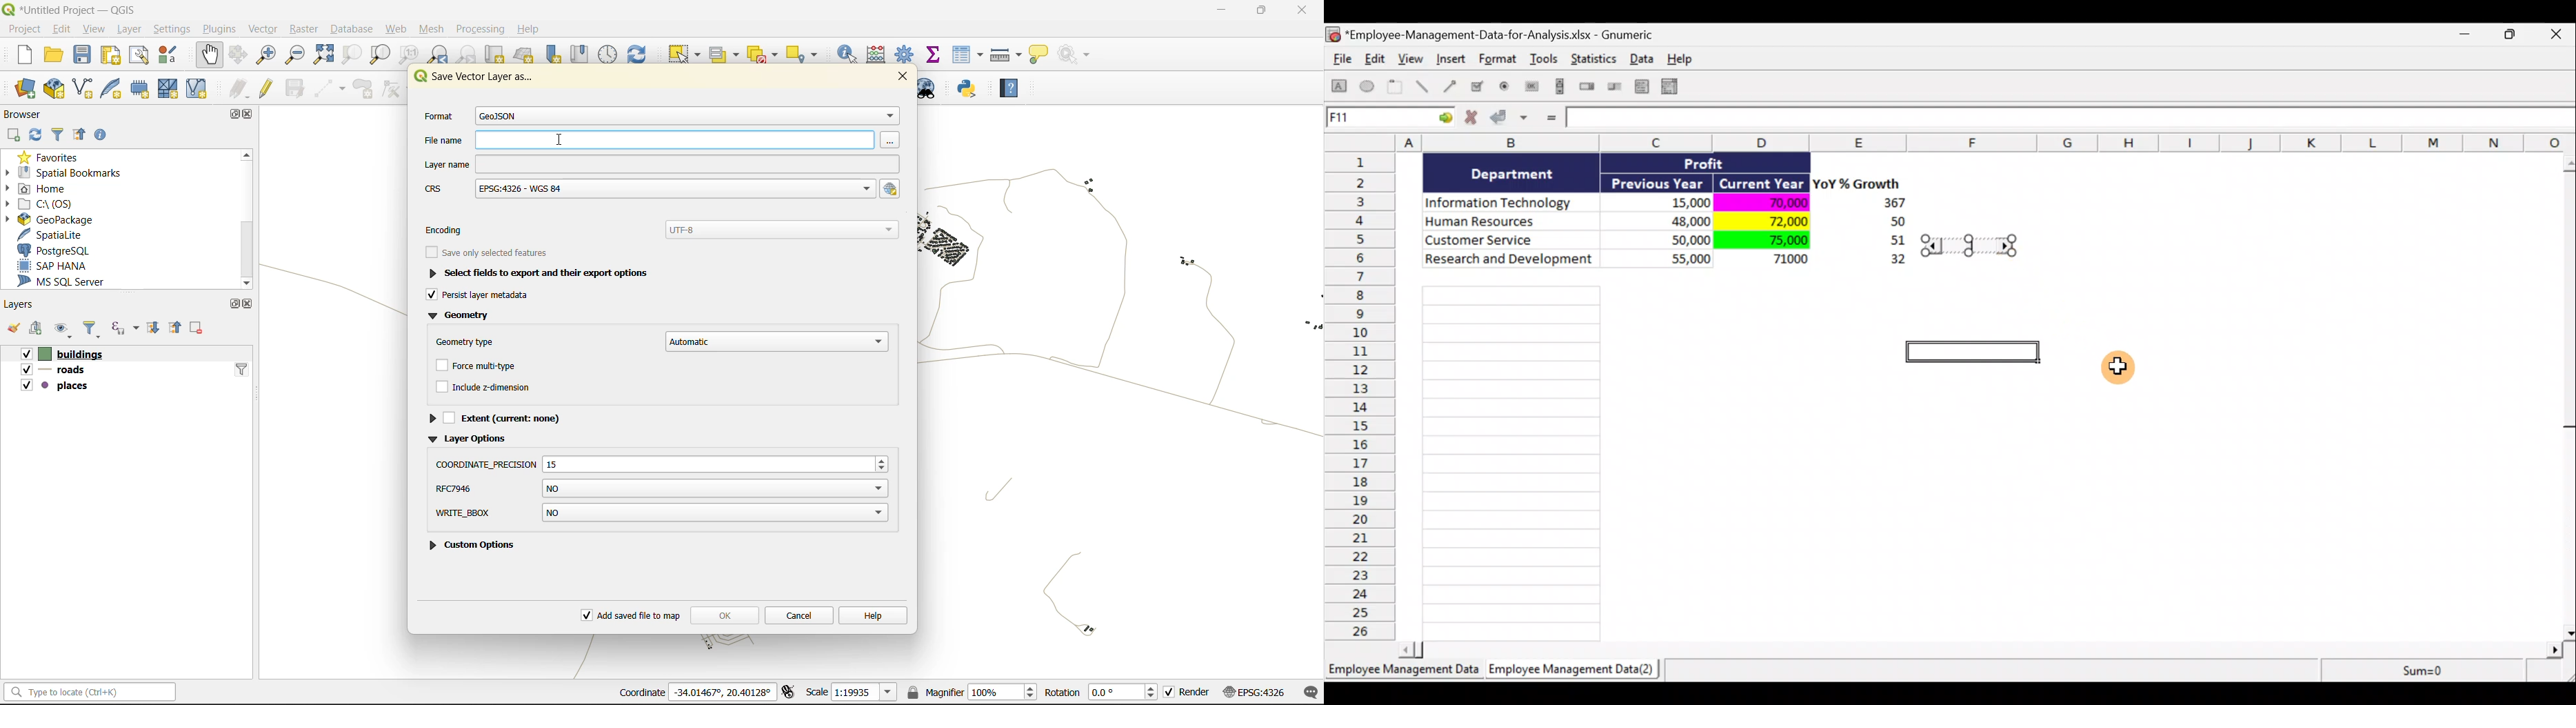 This screenshot has width=2576, height=728. Describe the element at coordinates (791, 693) in the screenshot. I see `toggle extents` at that location.